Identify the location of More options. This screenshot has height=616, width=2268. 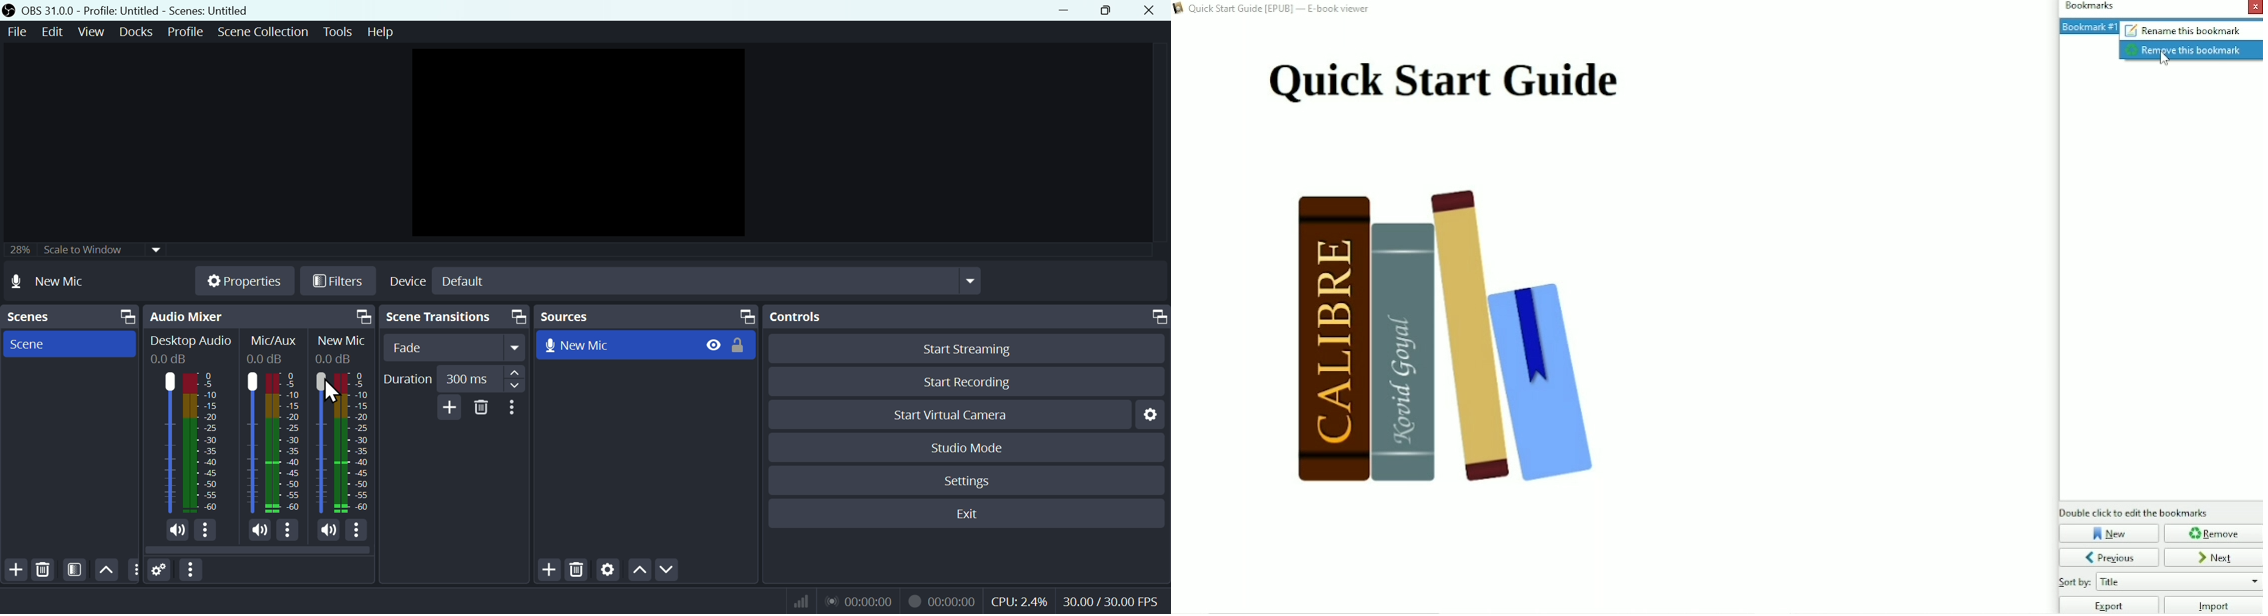
(288, 532).